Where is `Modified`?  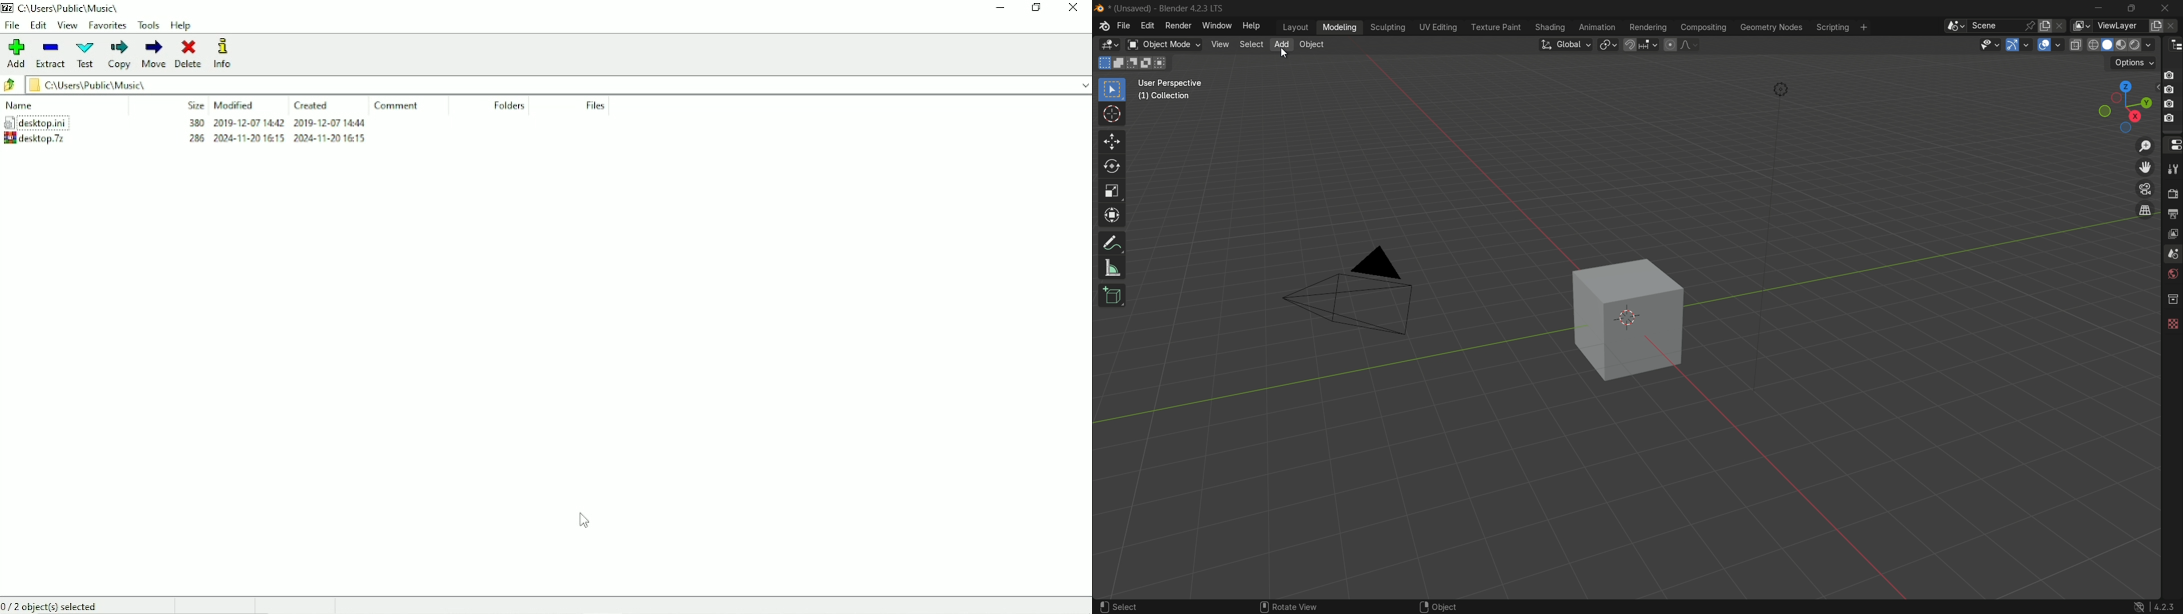 Modified is located at coordinates (234, 105).